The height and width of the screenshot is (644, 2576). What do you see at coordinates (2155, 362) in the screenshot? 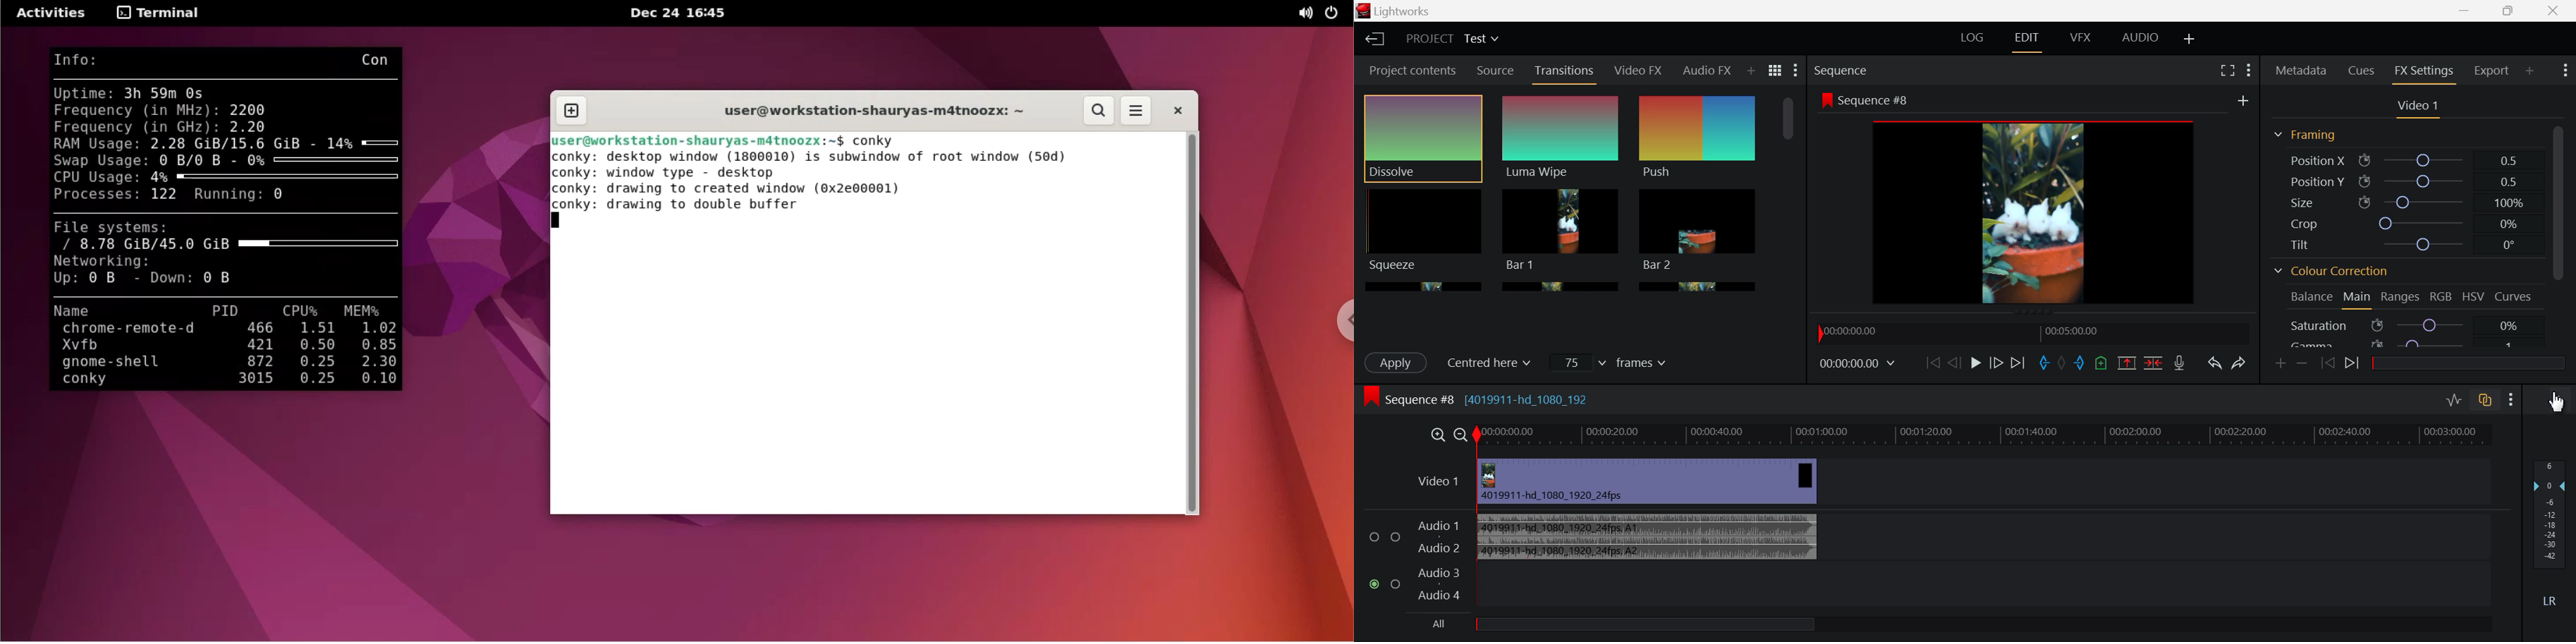
I see `Delete/Cut` at bounding box center [2155, 362].